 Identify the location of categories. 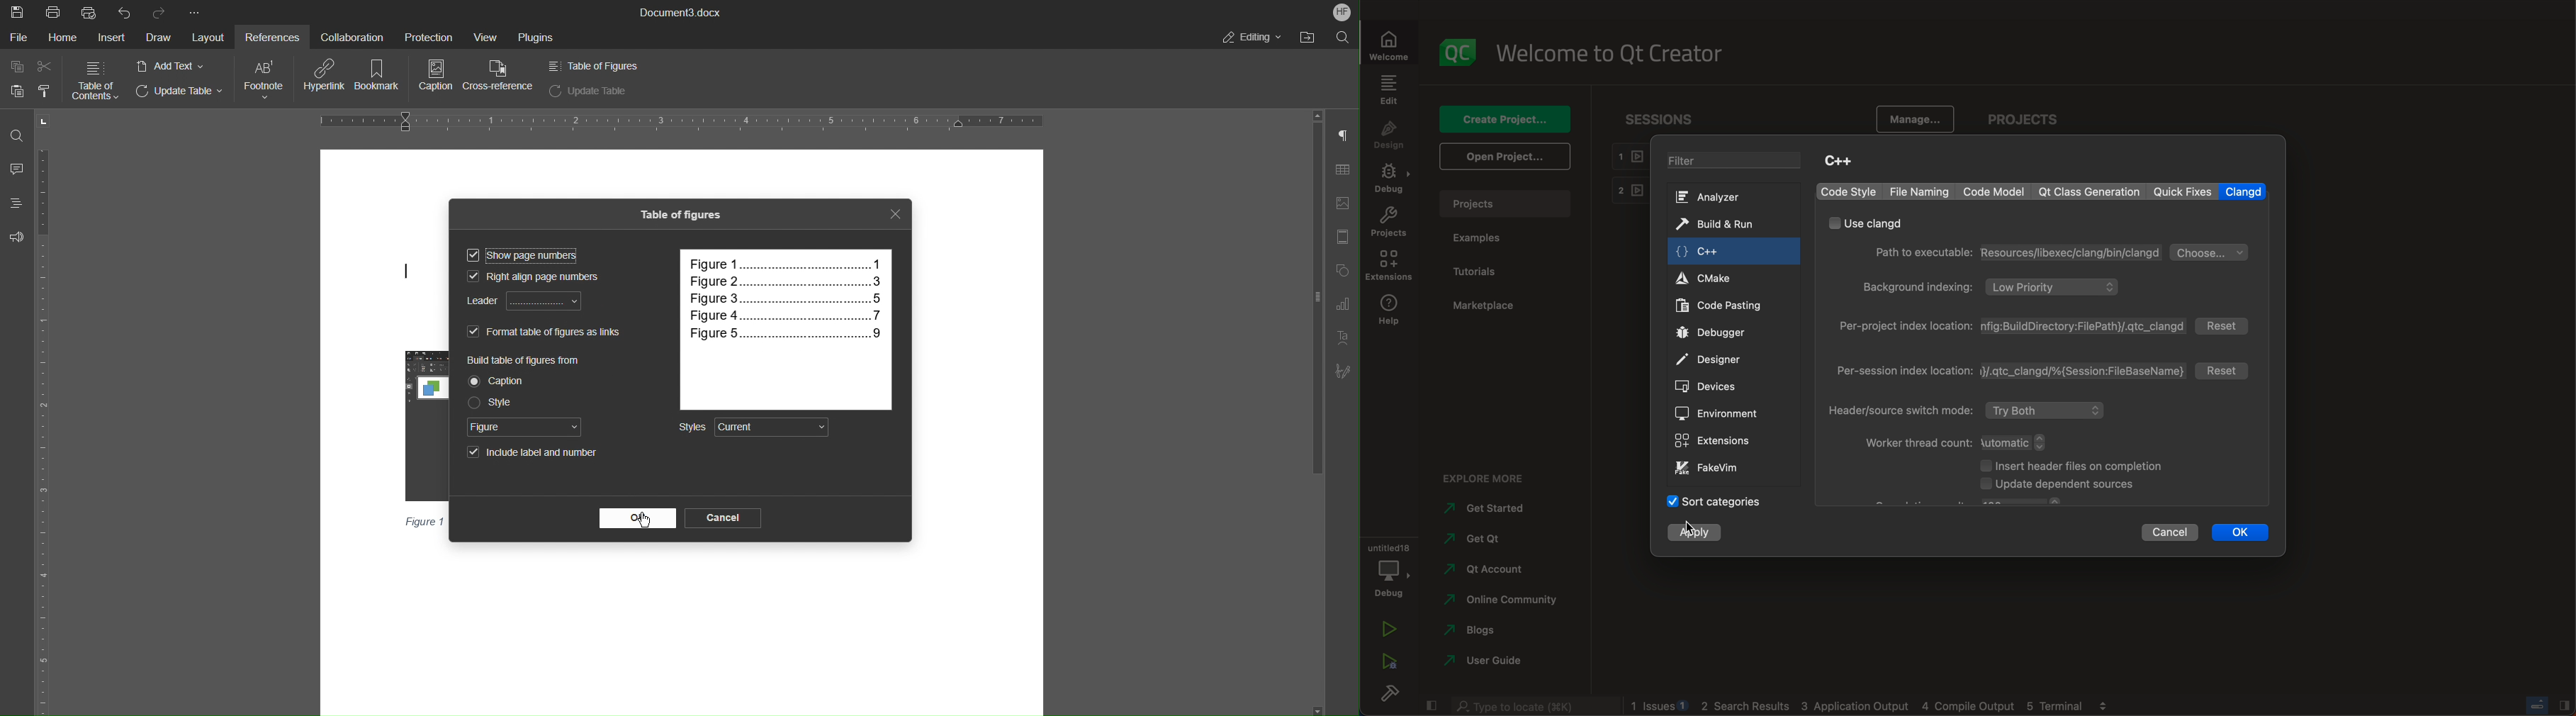
(1725, 505).